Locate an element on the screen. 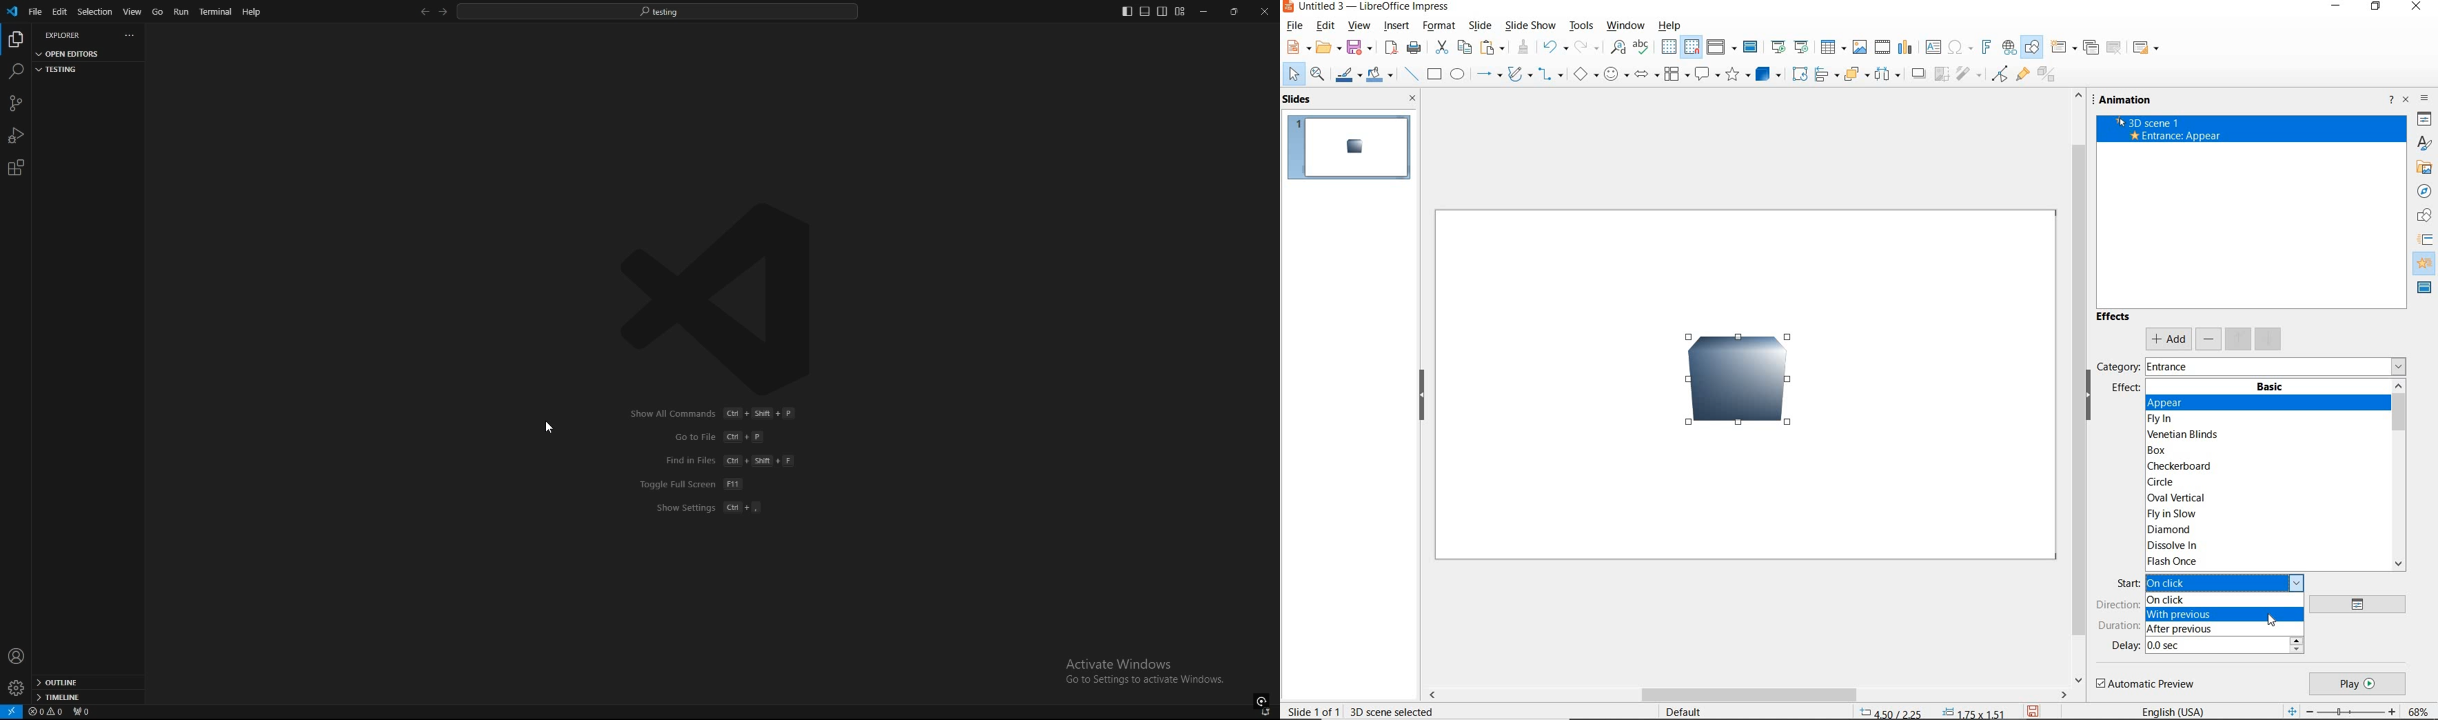 The image size is (2464, 728). CLOSE is located at coordinates (2418, 7).